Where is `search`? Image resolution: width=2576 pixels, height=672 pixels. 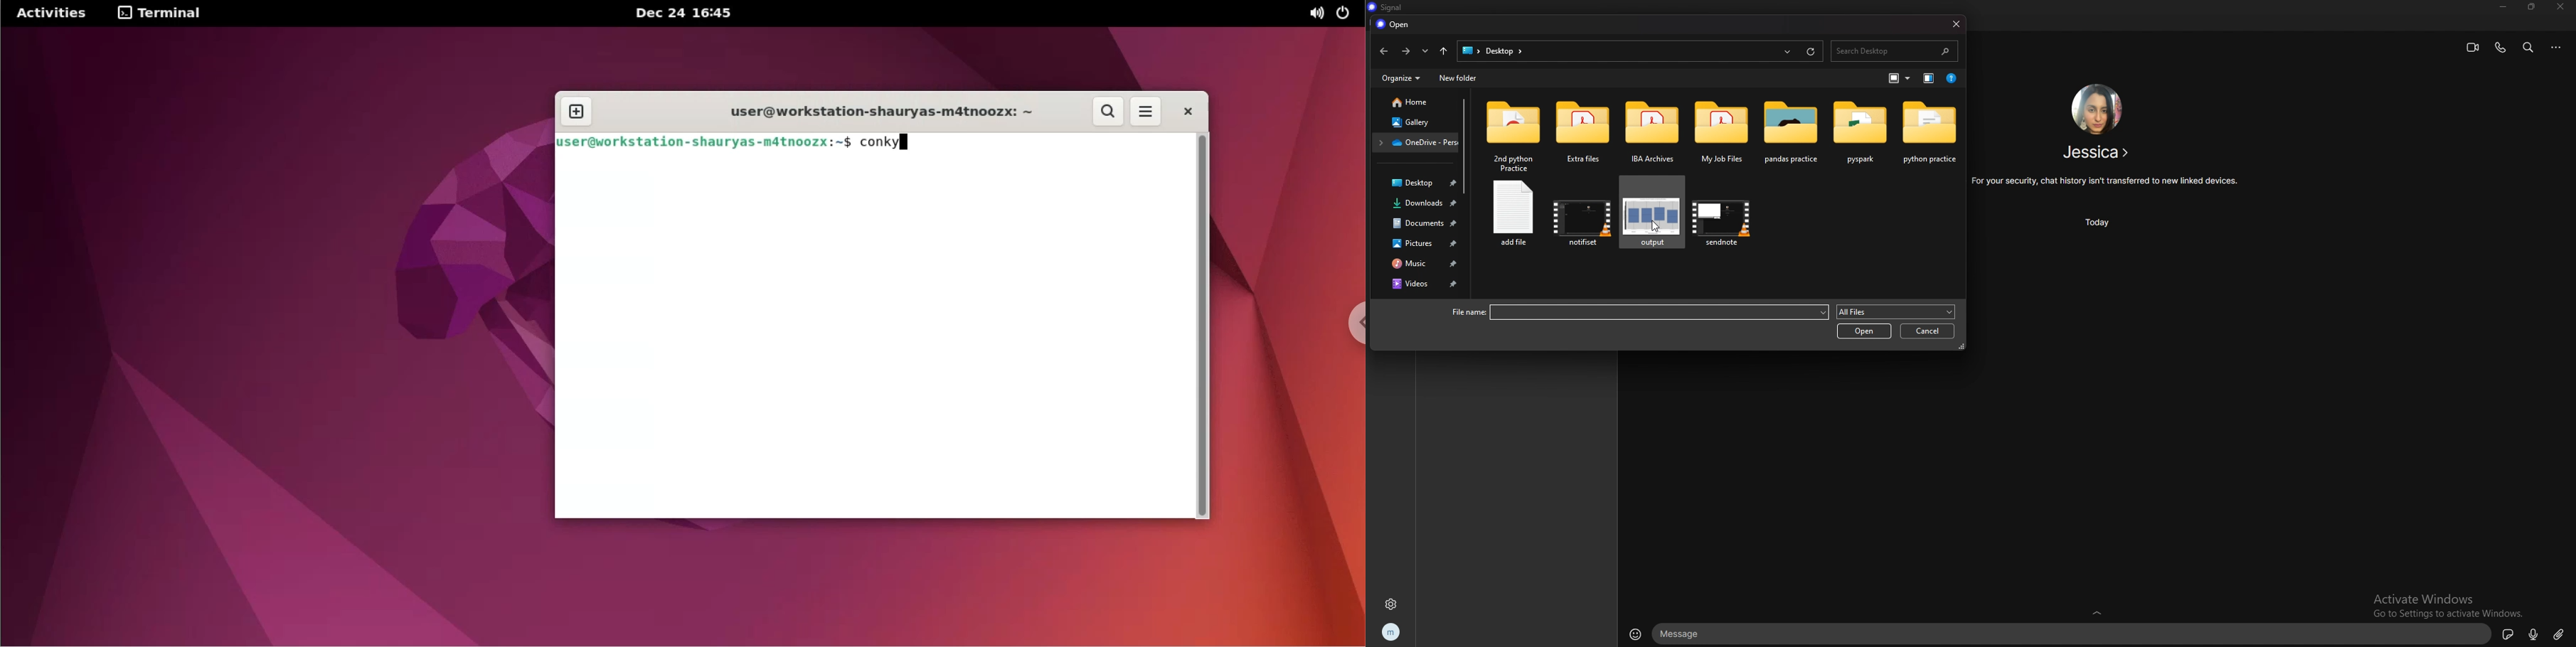 search is located at coordinates (1895, 52).